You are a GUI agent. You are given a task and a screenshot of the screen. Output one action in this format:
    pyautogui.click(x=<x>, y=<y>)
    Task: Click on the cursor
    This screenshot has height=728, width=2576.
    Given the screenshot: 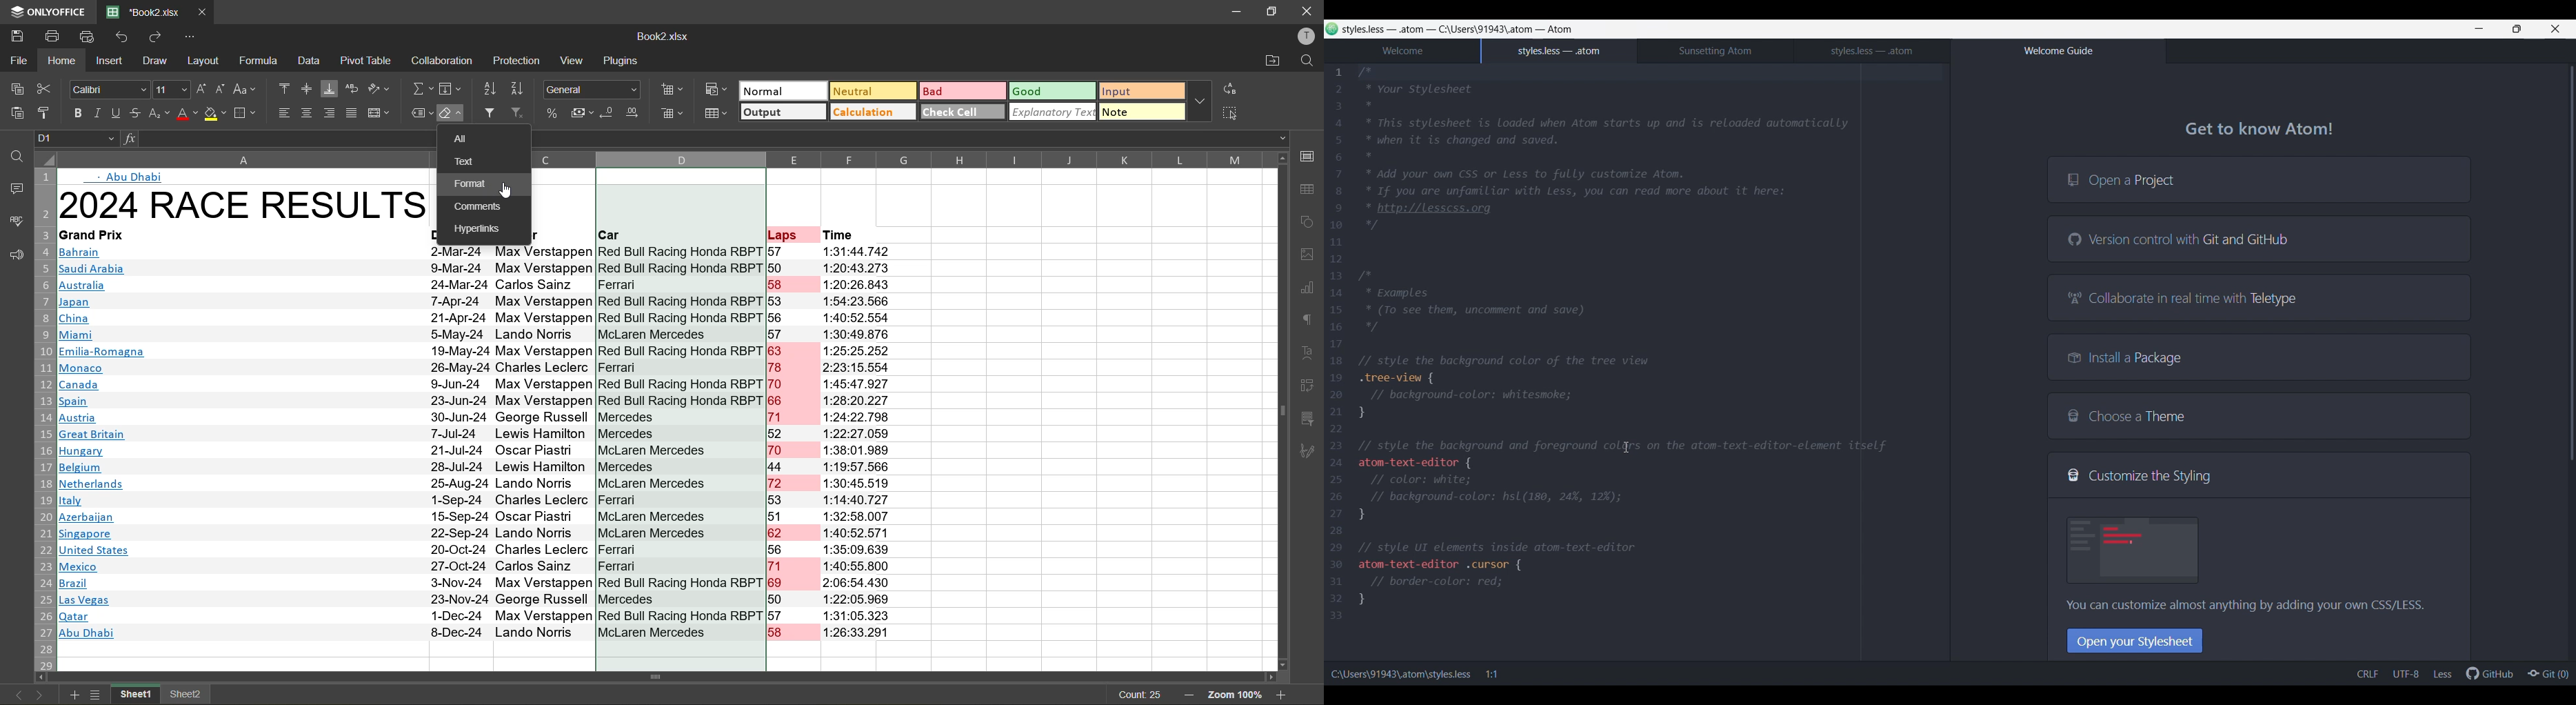 What is the action you would take?
    pyautogui.click(x=508, y=192)
    